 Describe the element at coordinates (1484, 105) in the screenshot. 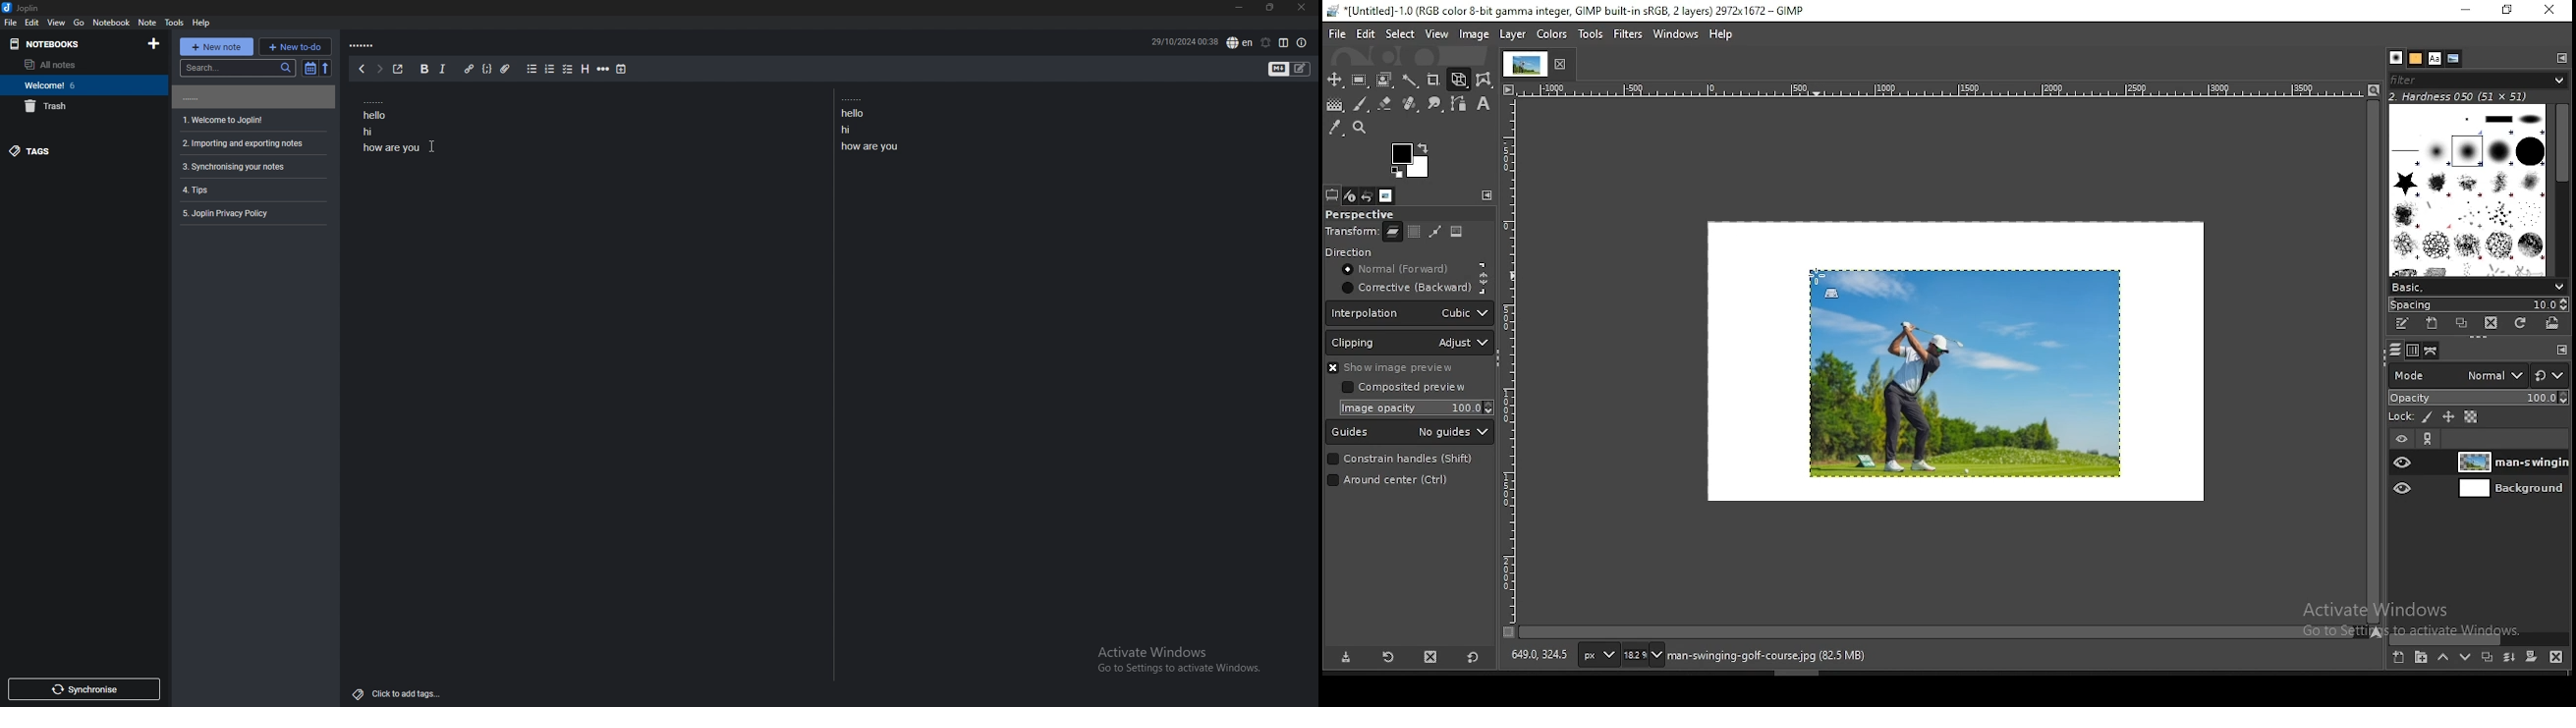

I see `text tool` at that location.